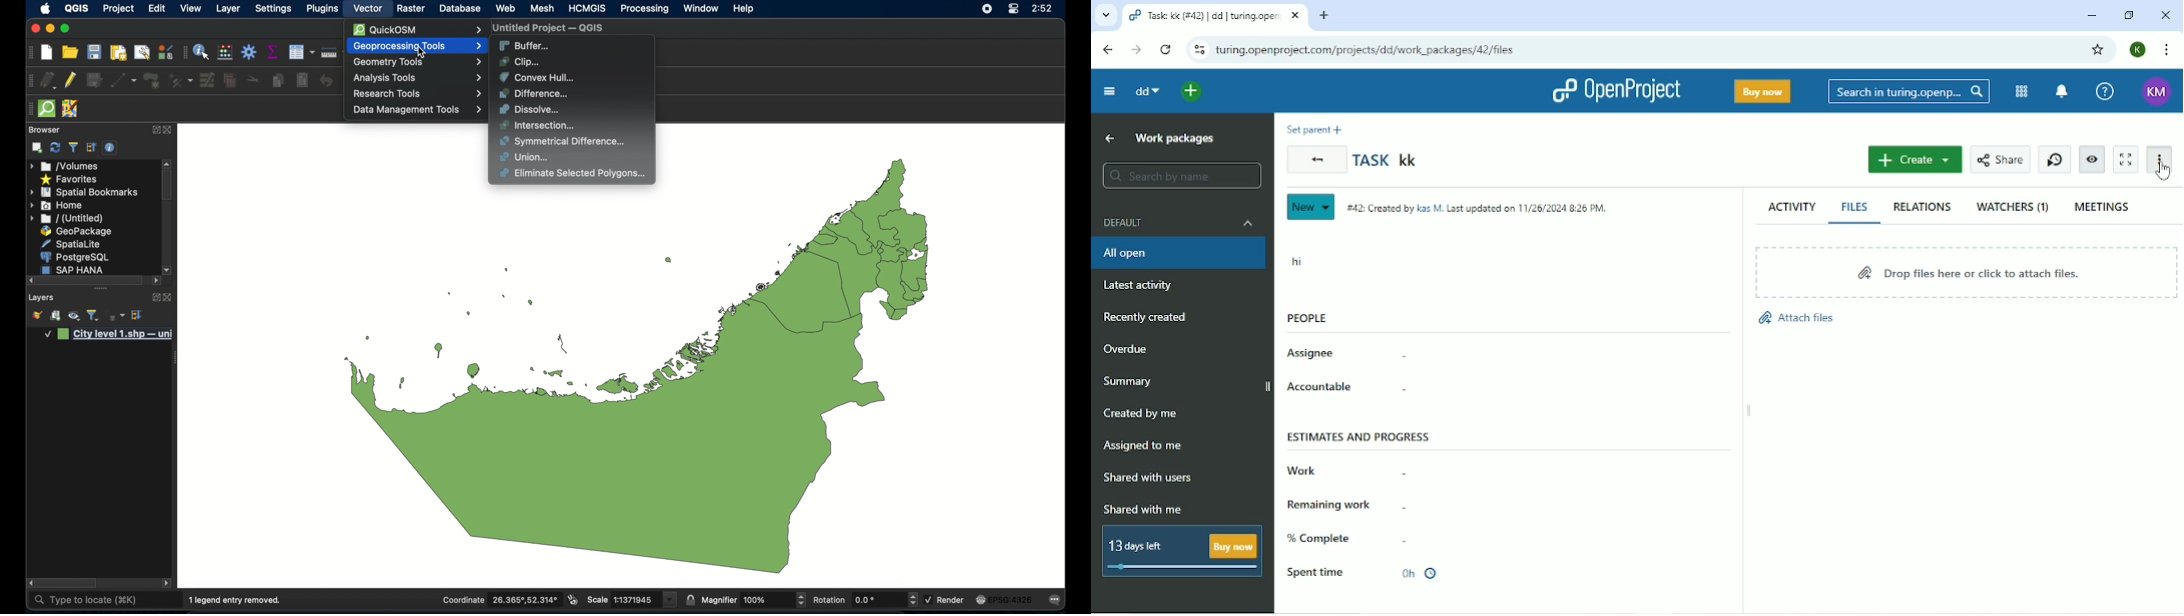 This screenshot has width=2184, height=616. What do you see at coordinates (1346, 504) in the screenshot?
I see `Remaining work` at bounding box center [1346, 504].